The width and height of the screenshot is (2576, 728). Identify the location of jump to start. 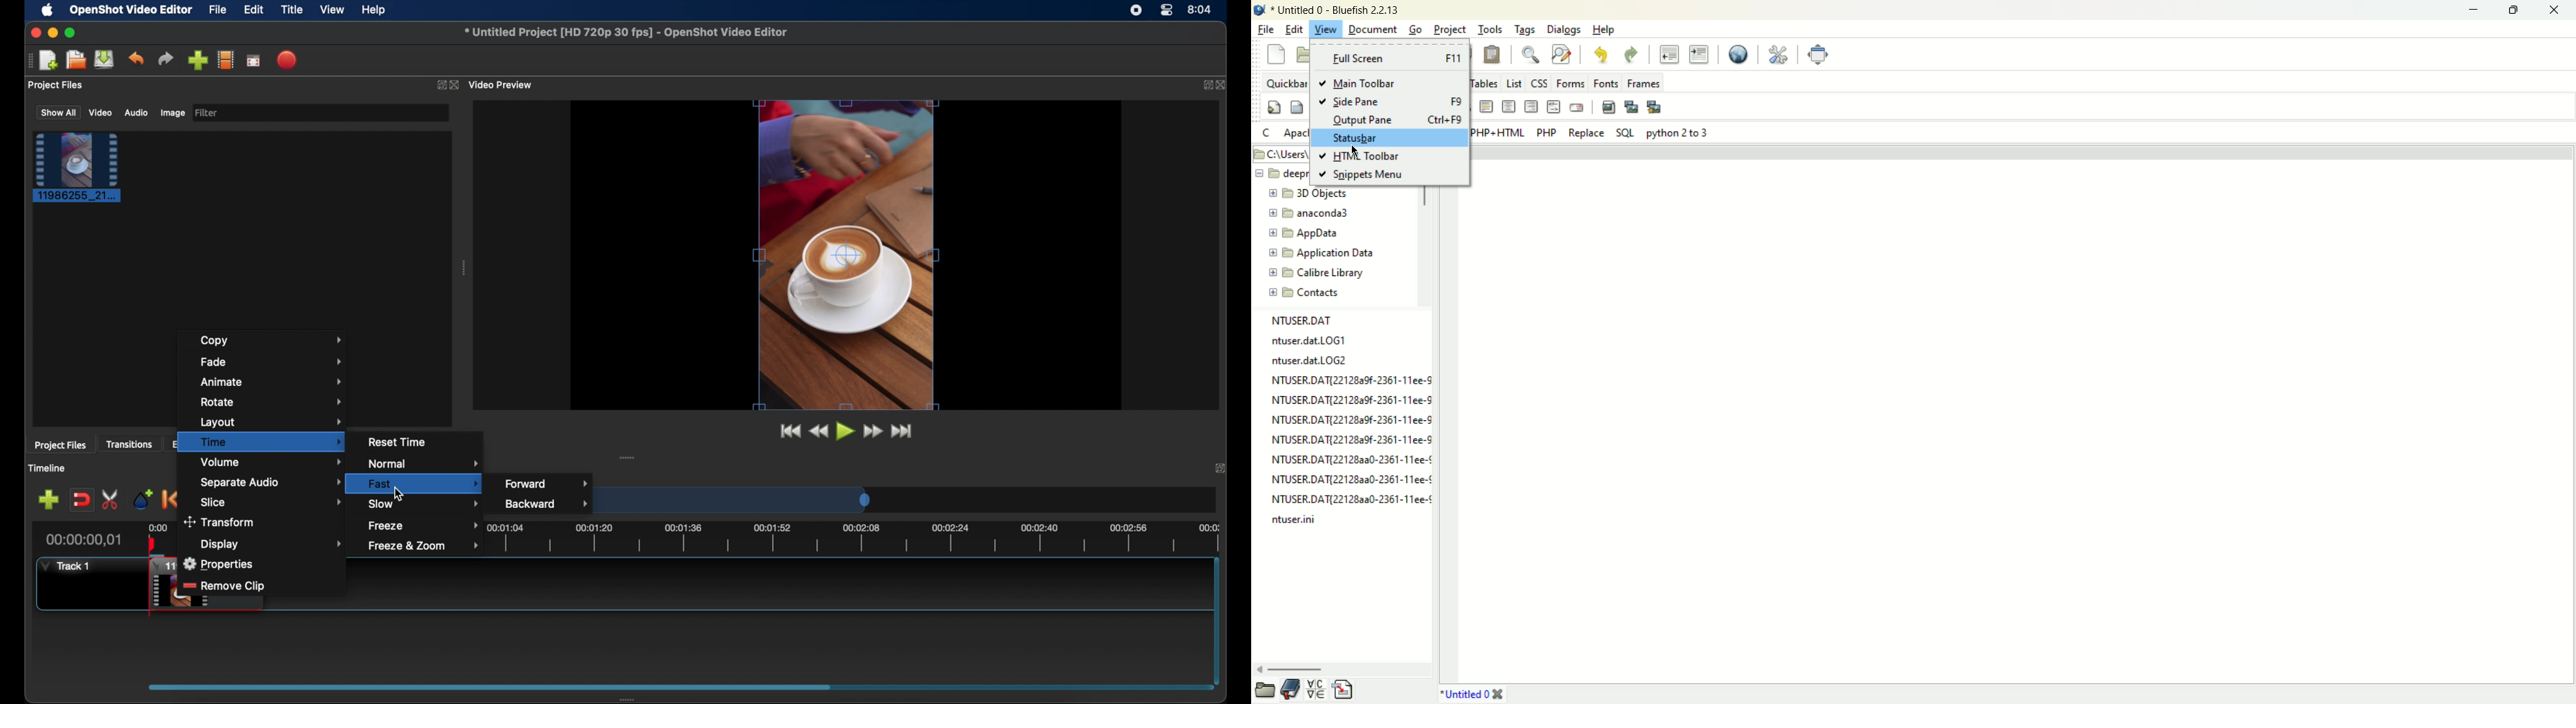
(790, 431).